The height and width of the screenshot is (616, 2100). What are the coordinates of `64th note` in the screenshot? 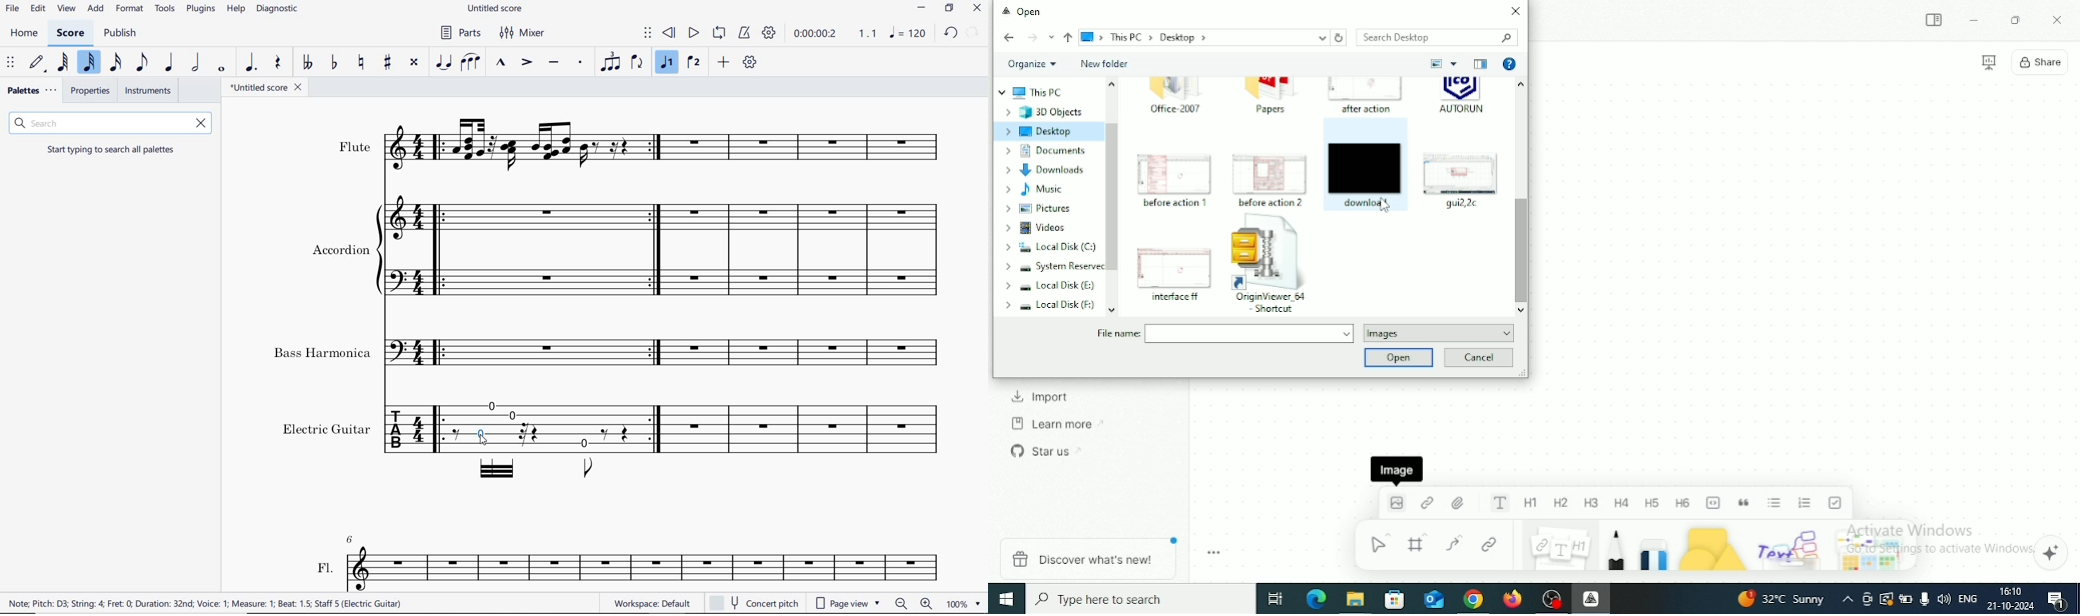 It's located at (63, 63).